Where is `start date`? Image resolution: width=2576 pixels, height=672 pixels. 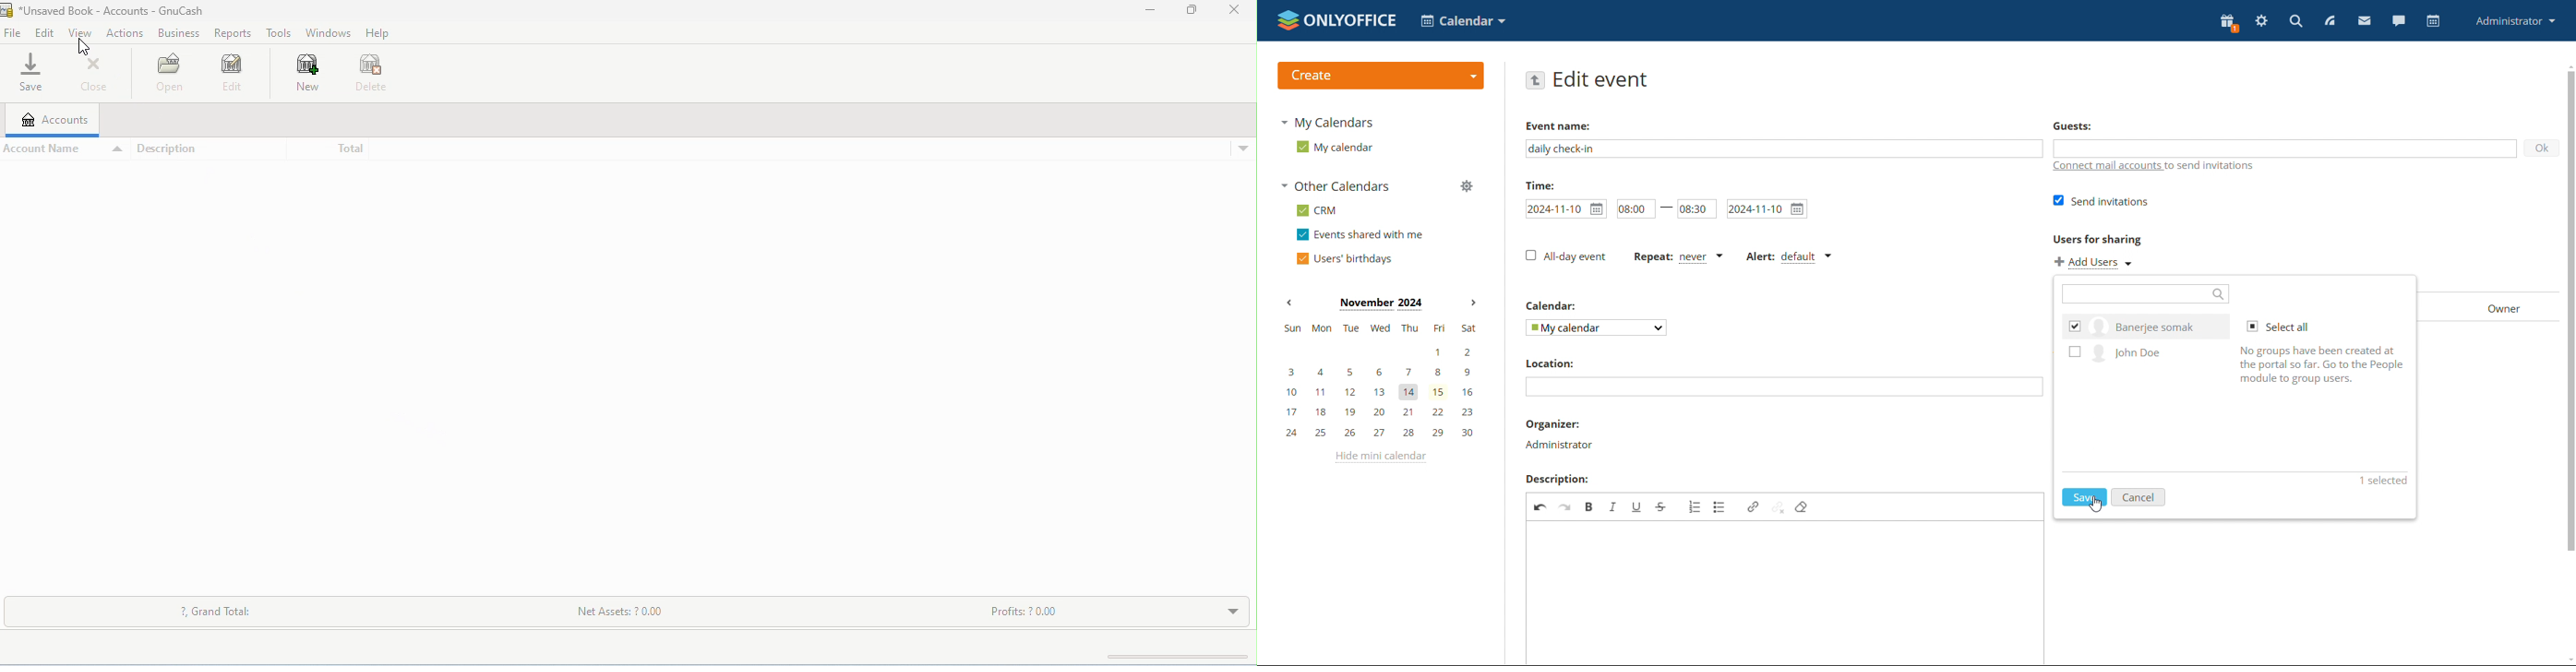
start date is located at coordinates (1566, 209).